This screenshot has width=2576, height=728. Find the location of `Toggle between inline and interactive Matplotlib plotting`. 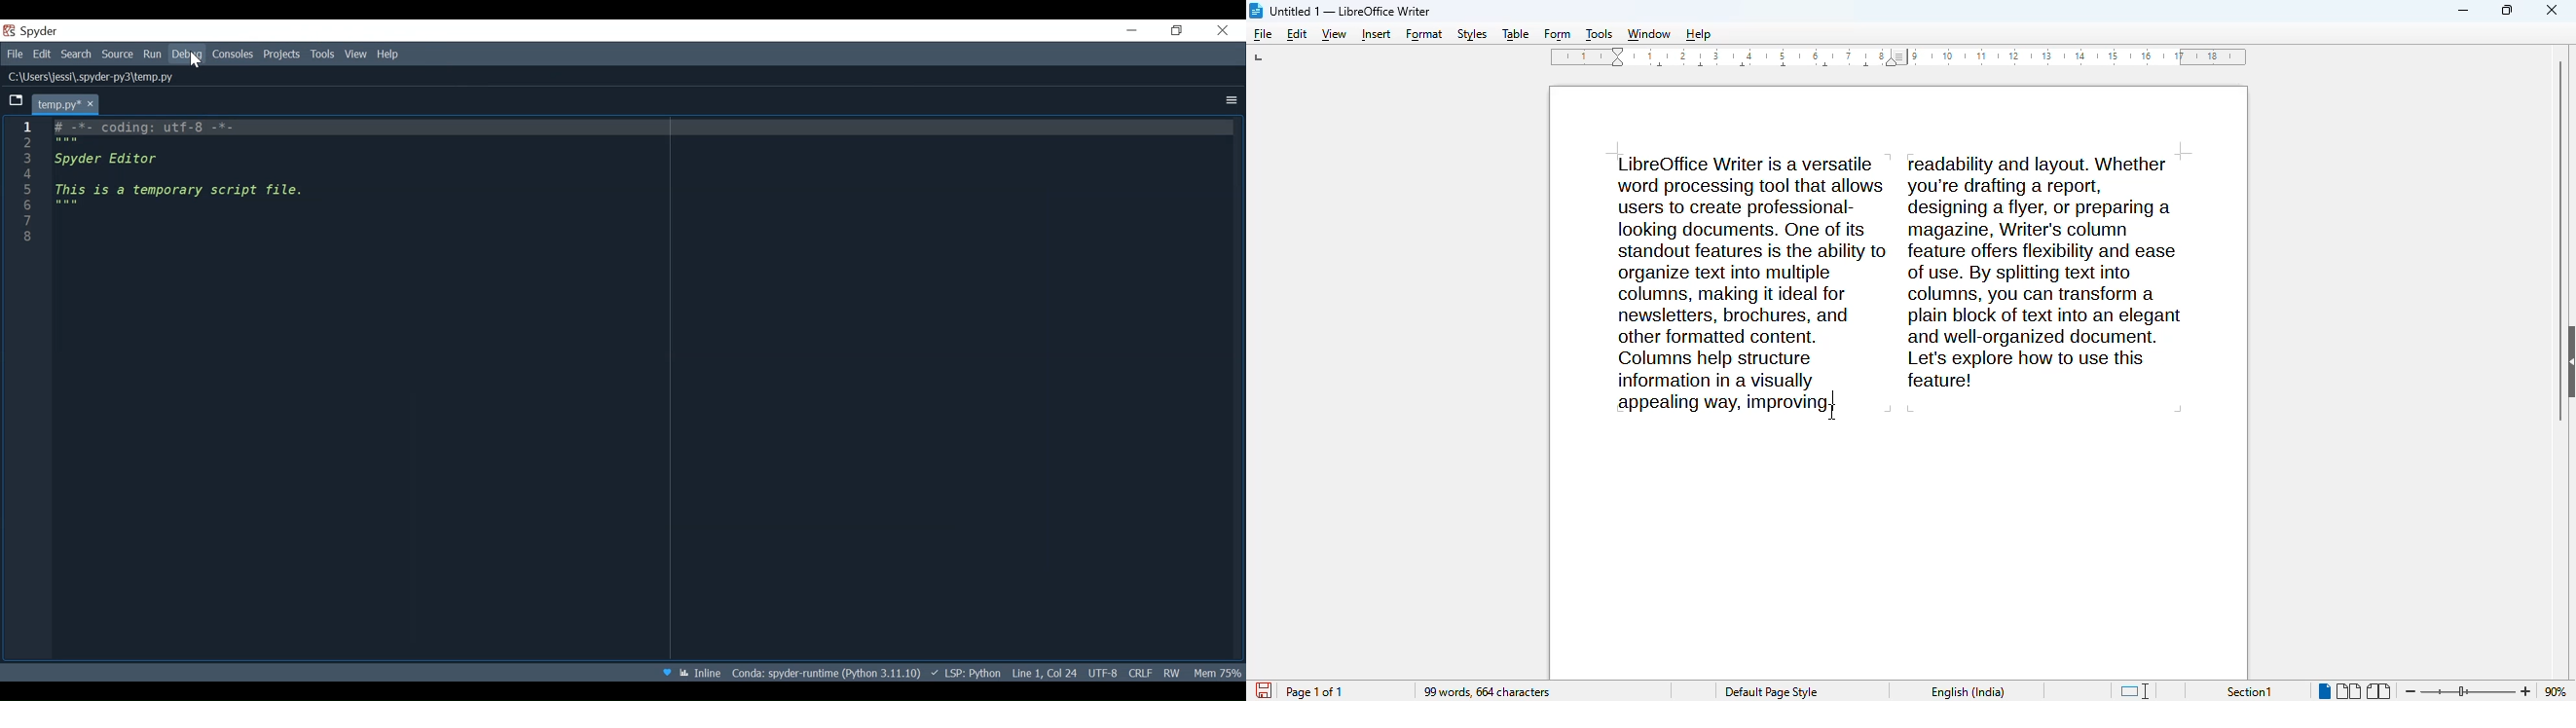

Toggle between inline and interactive Matplotlib plotting is located at coordinates (702, 670).